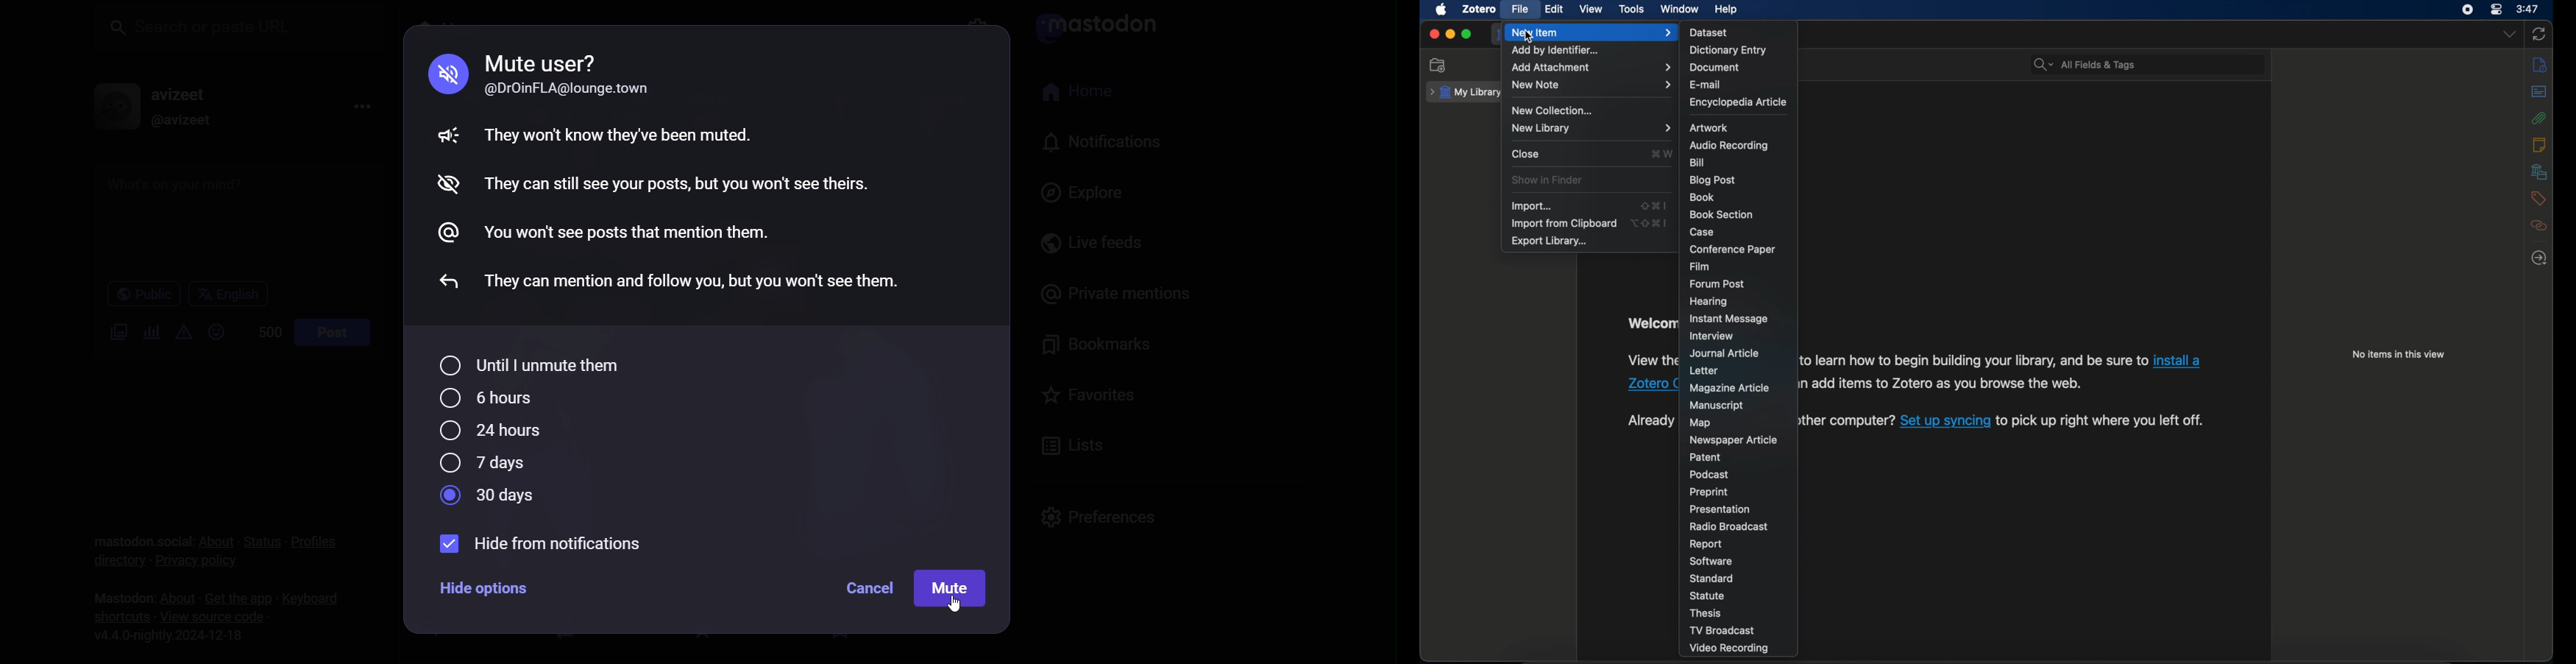  What do you see at coordinates (491, 495) in the screenshot?
I see `30 days selected` at bounding box center [491, 495].